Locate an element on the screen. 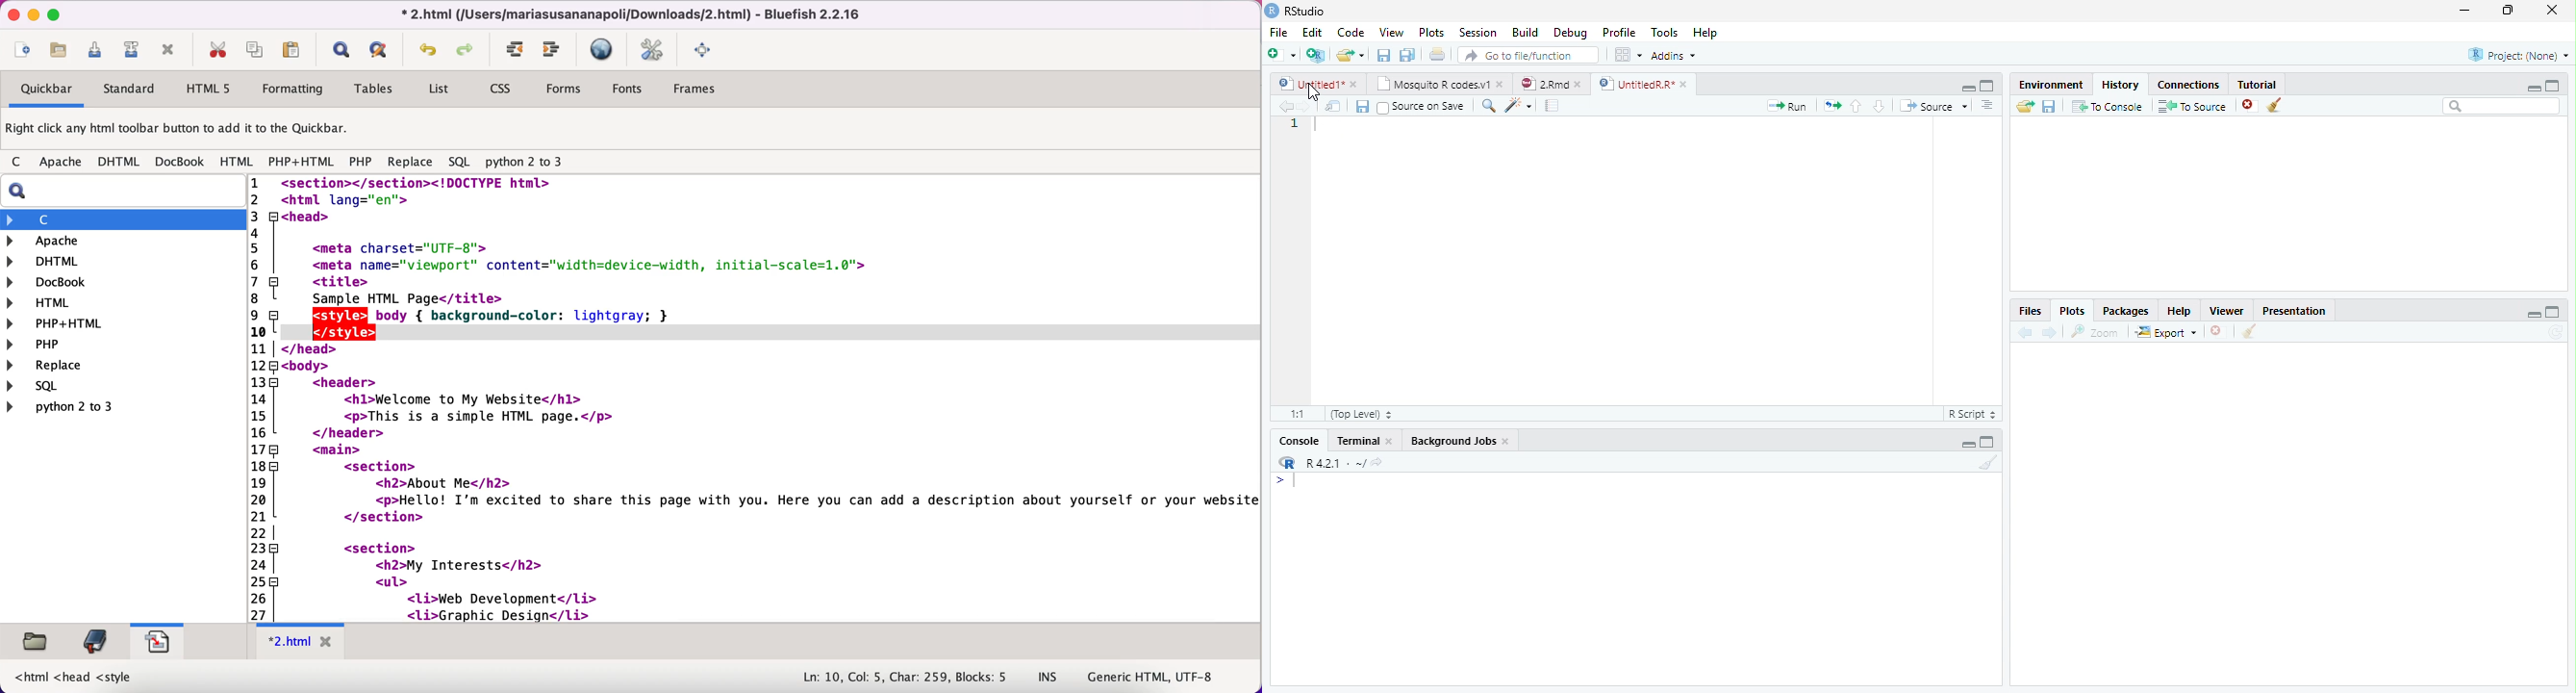 The width and height of the screenshot is (2576, 700). Plots is located at coordinates (1433, 31).